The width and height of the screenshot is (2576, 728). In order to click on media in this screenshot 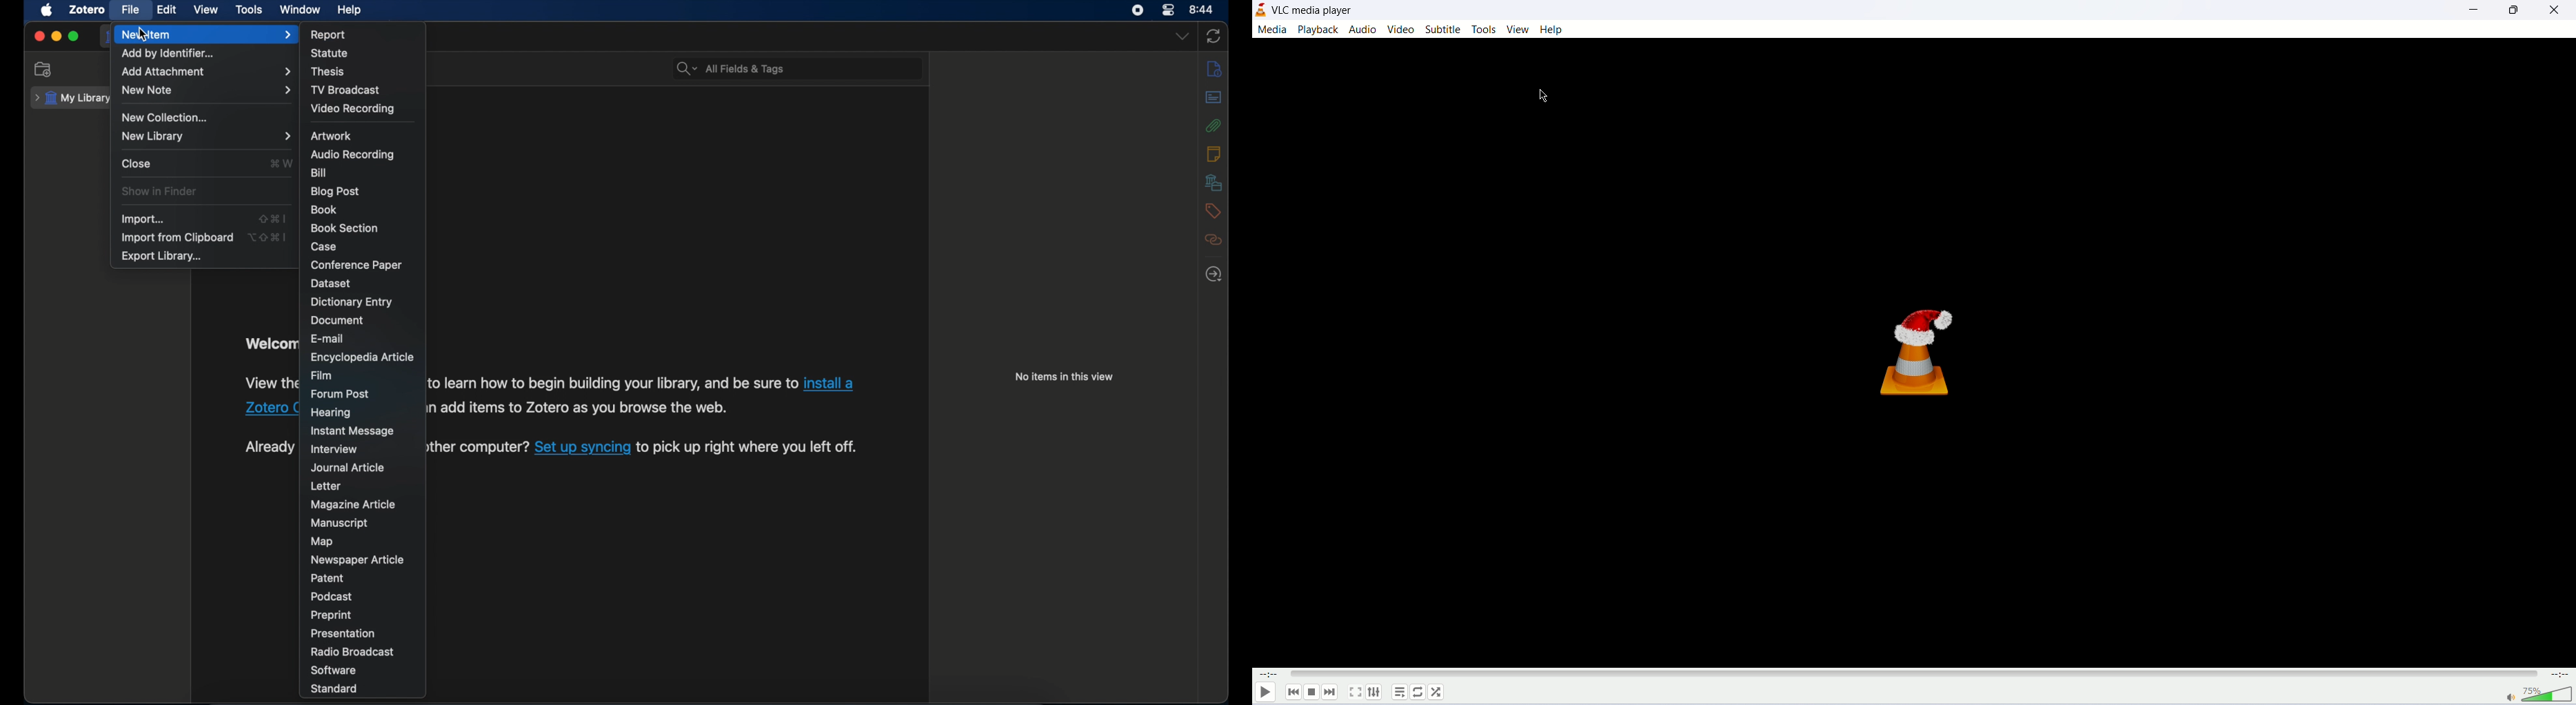, I will do `click(1274, 30)`.